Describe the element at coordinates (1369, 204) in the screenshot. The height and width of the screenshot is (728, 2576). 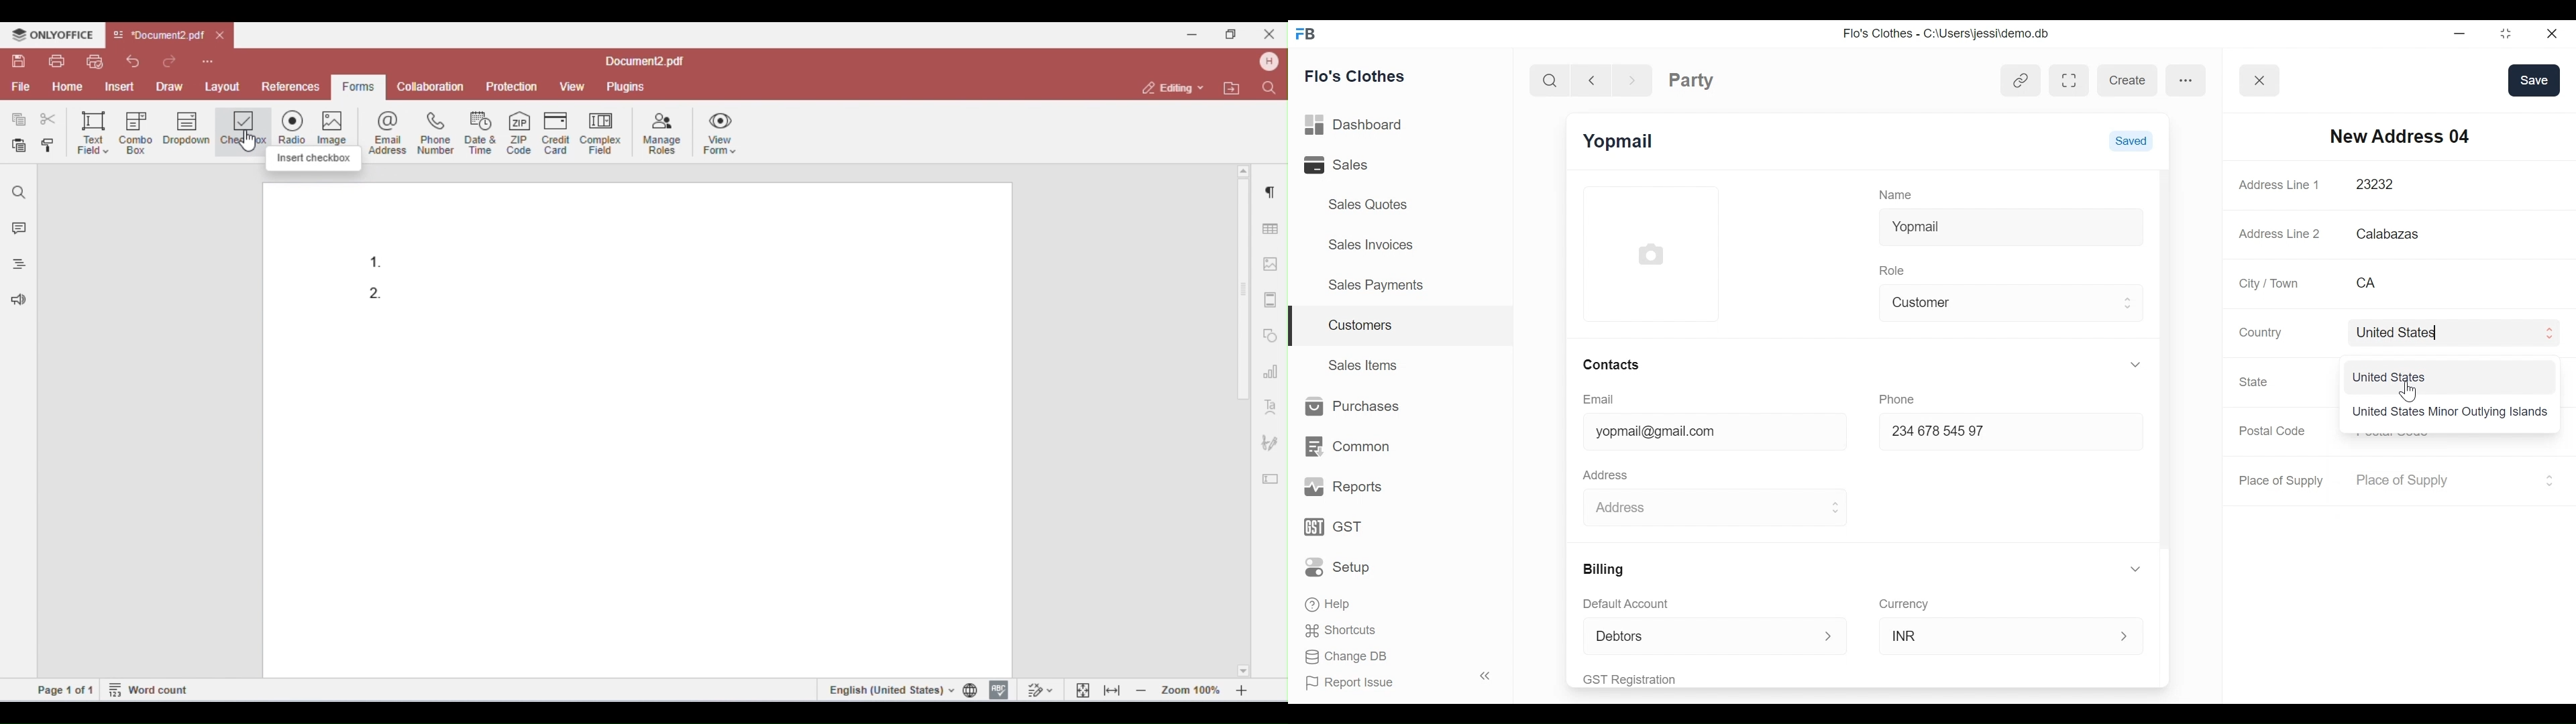
I see `Sales Quotes` at that location.